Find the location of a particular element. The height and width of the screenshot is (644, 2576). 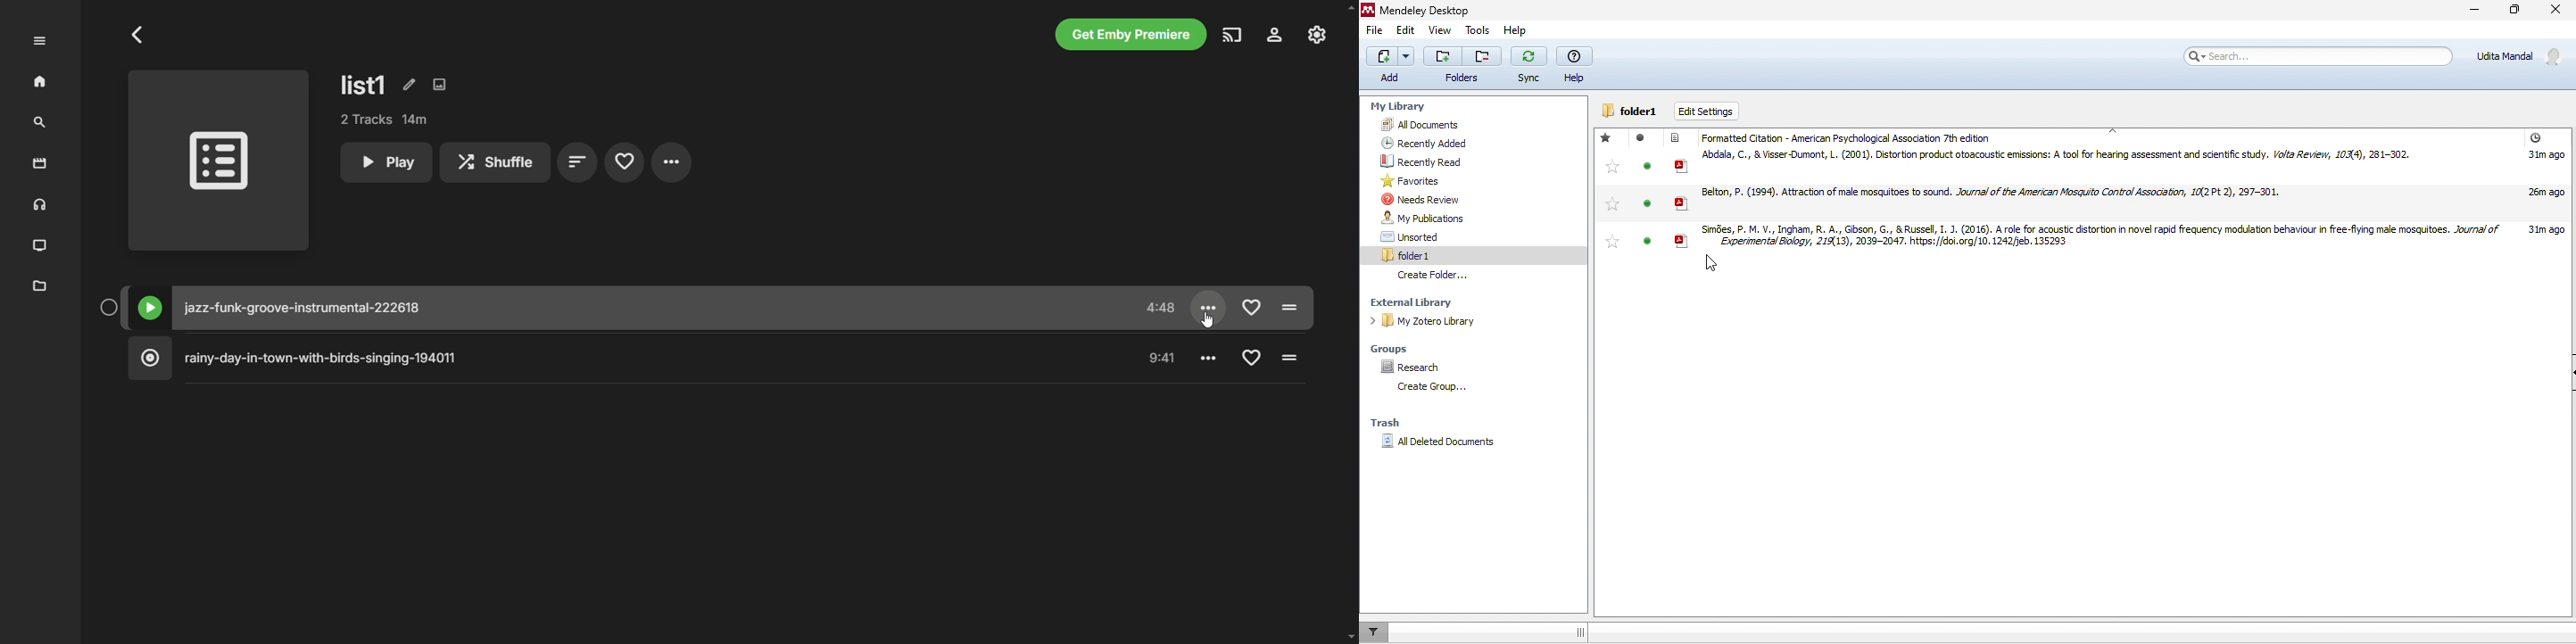

groups is located at coordinates (1409, 344).